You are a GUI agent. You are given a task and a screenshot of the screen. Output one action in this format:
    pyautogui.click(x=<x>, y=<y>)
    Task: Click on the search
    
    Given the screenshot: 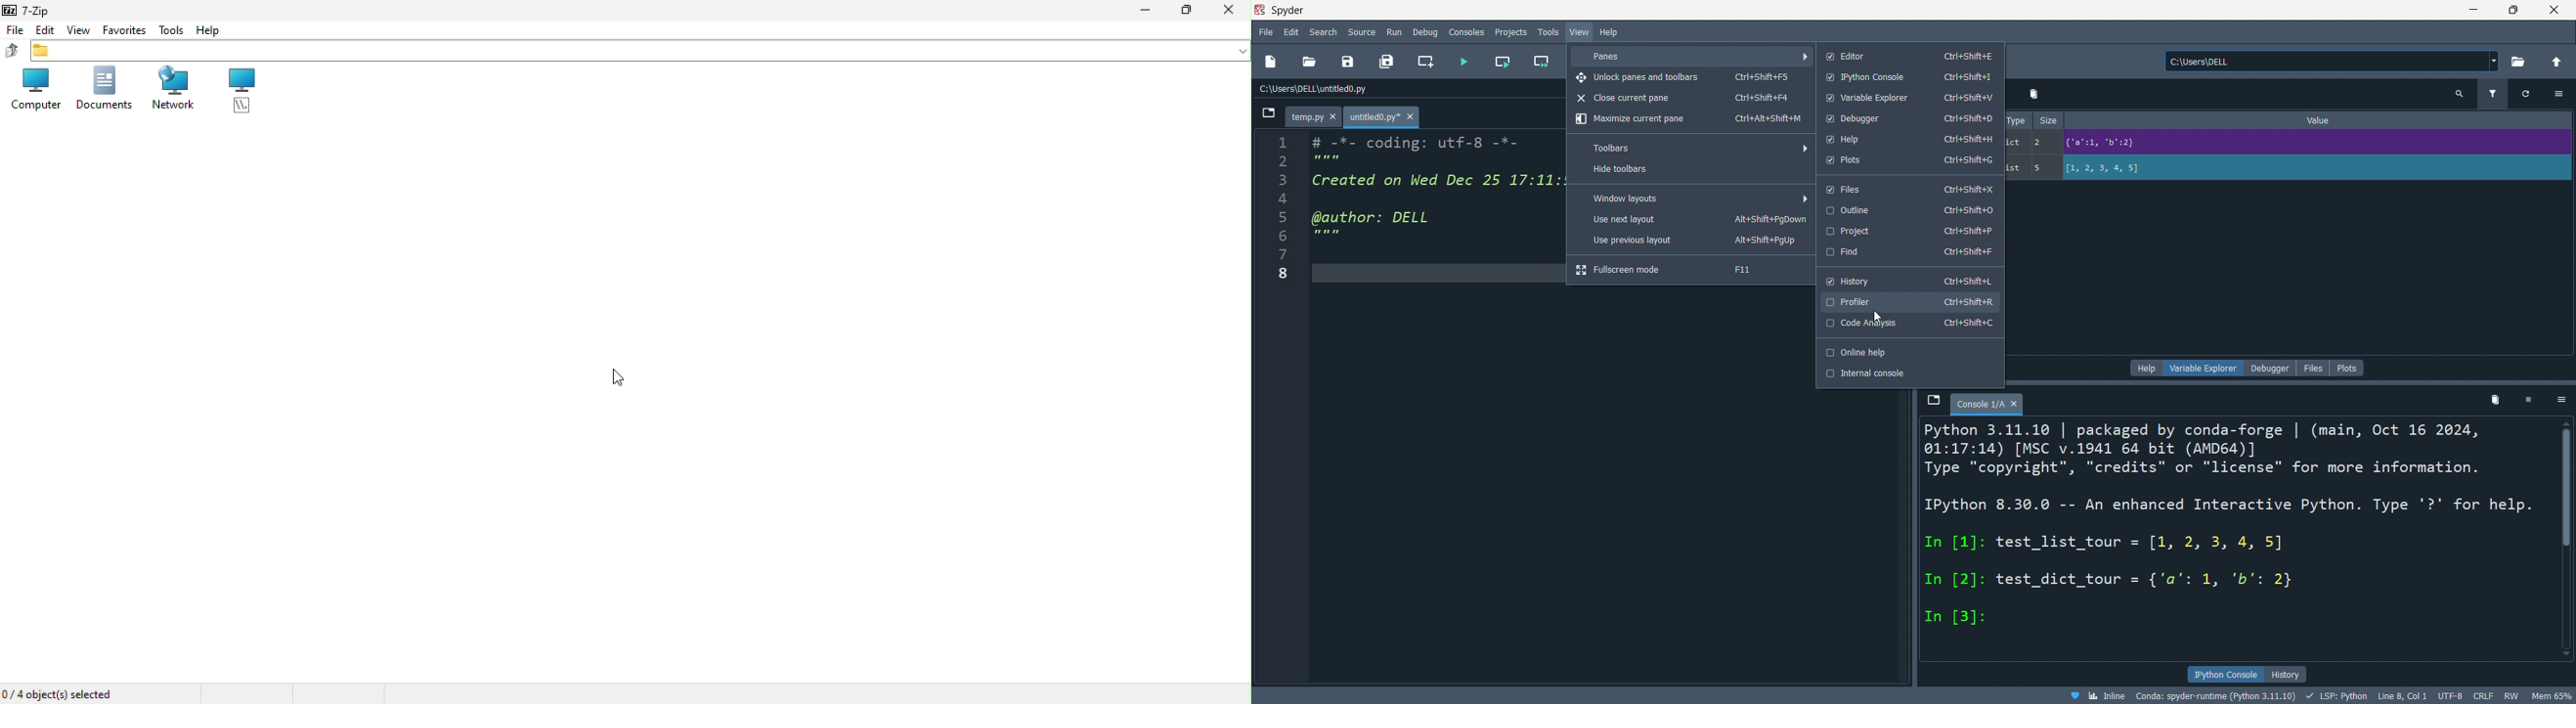 What is the action you would take?
    pyautogui.click(x=1324, y=32)
    